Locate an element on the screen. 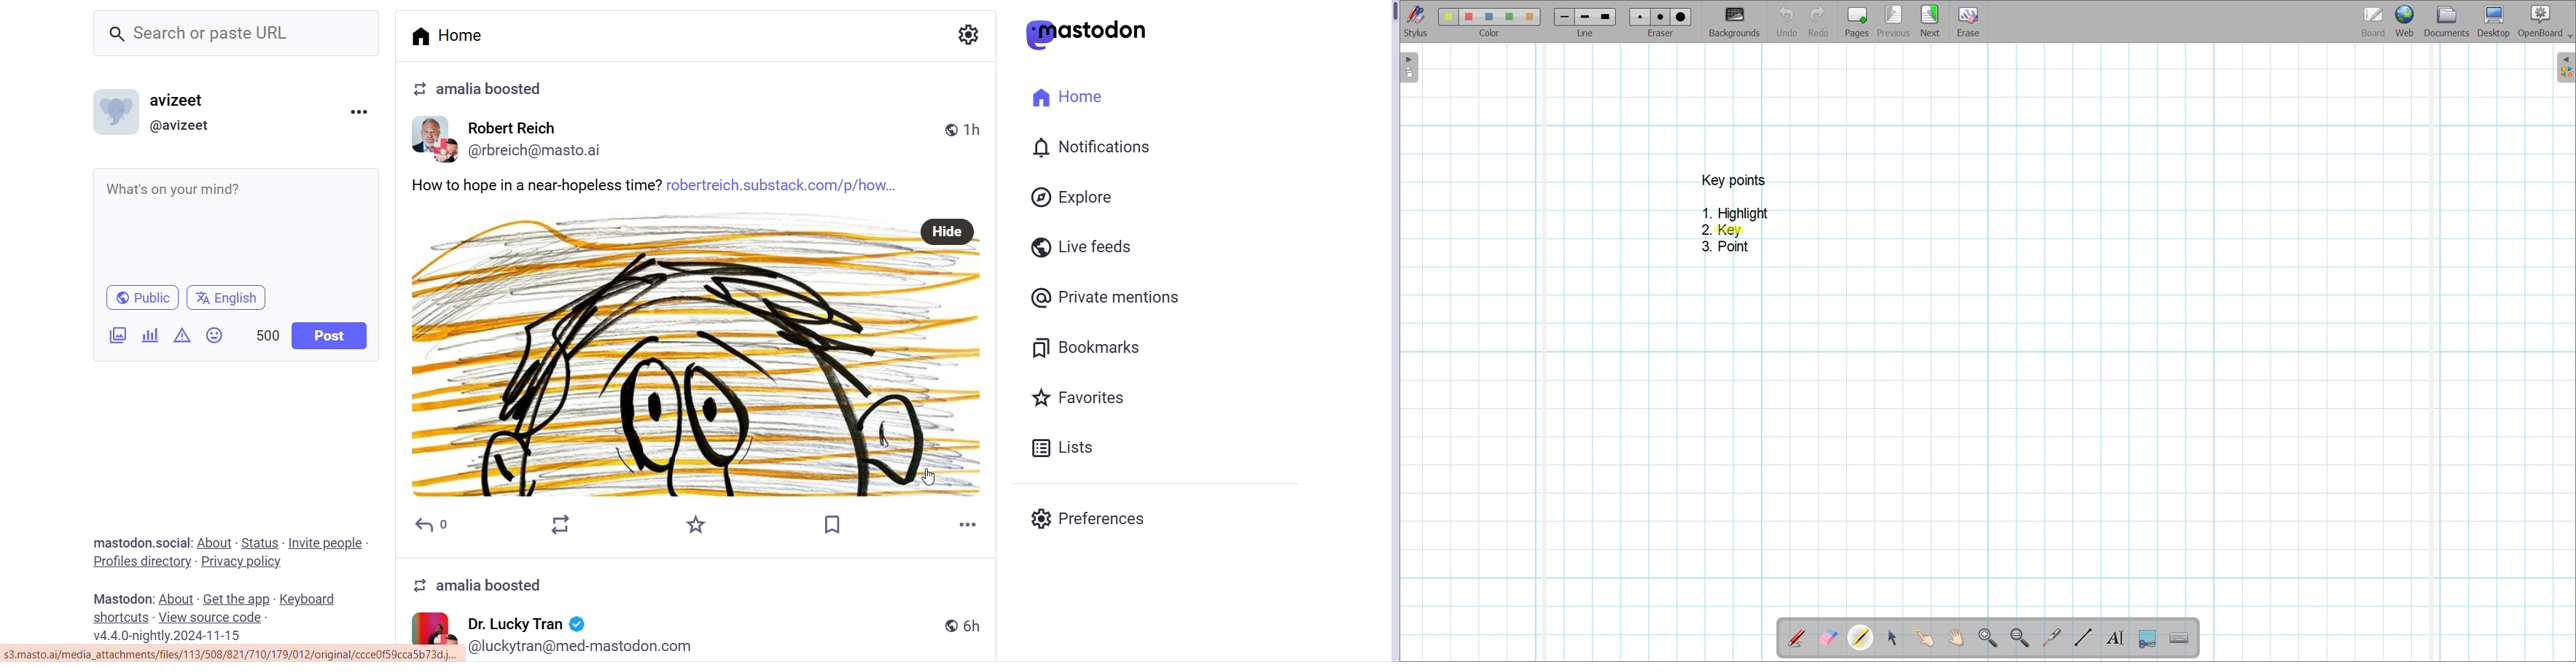  Capture part of the screen is located at coordinates (2148, 639).